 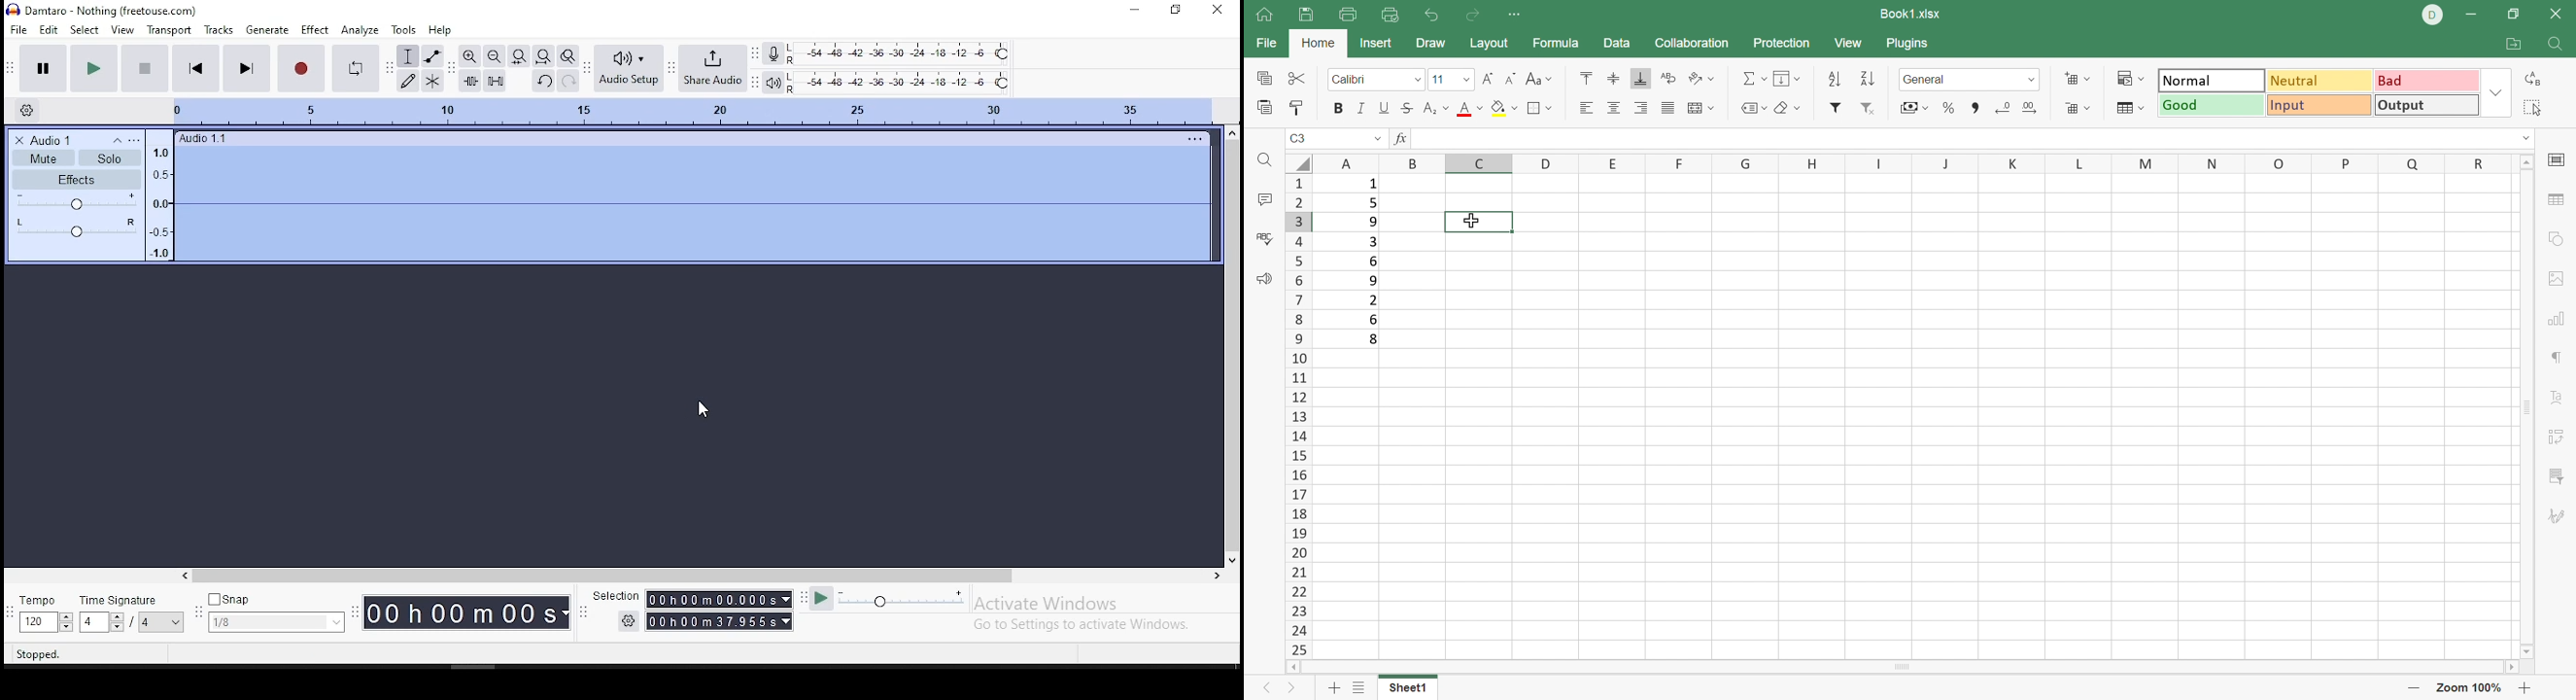 I want to click on Draw, so click(x=1430, y=44).